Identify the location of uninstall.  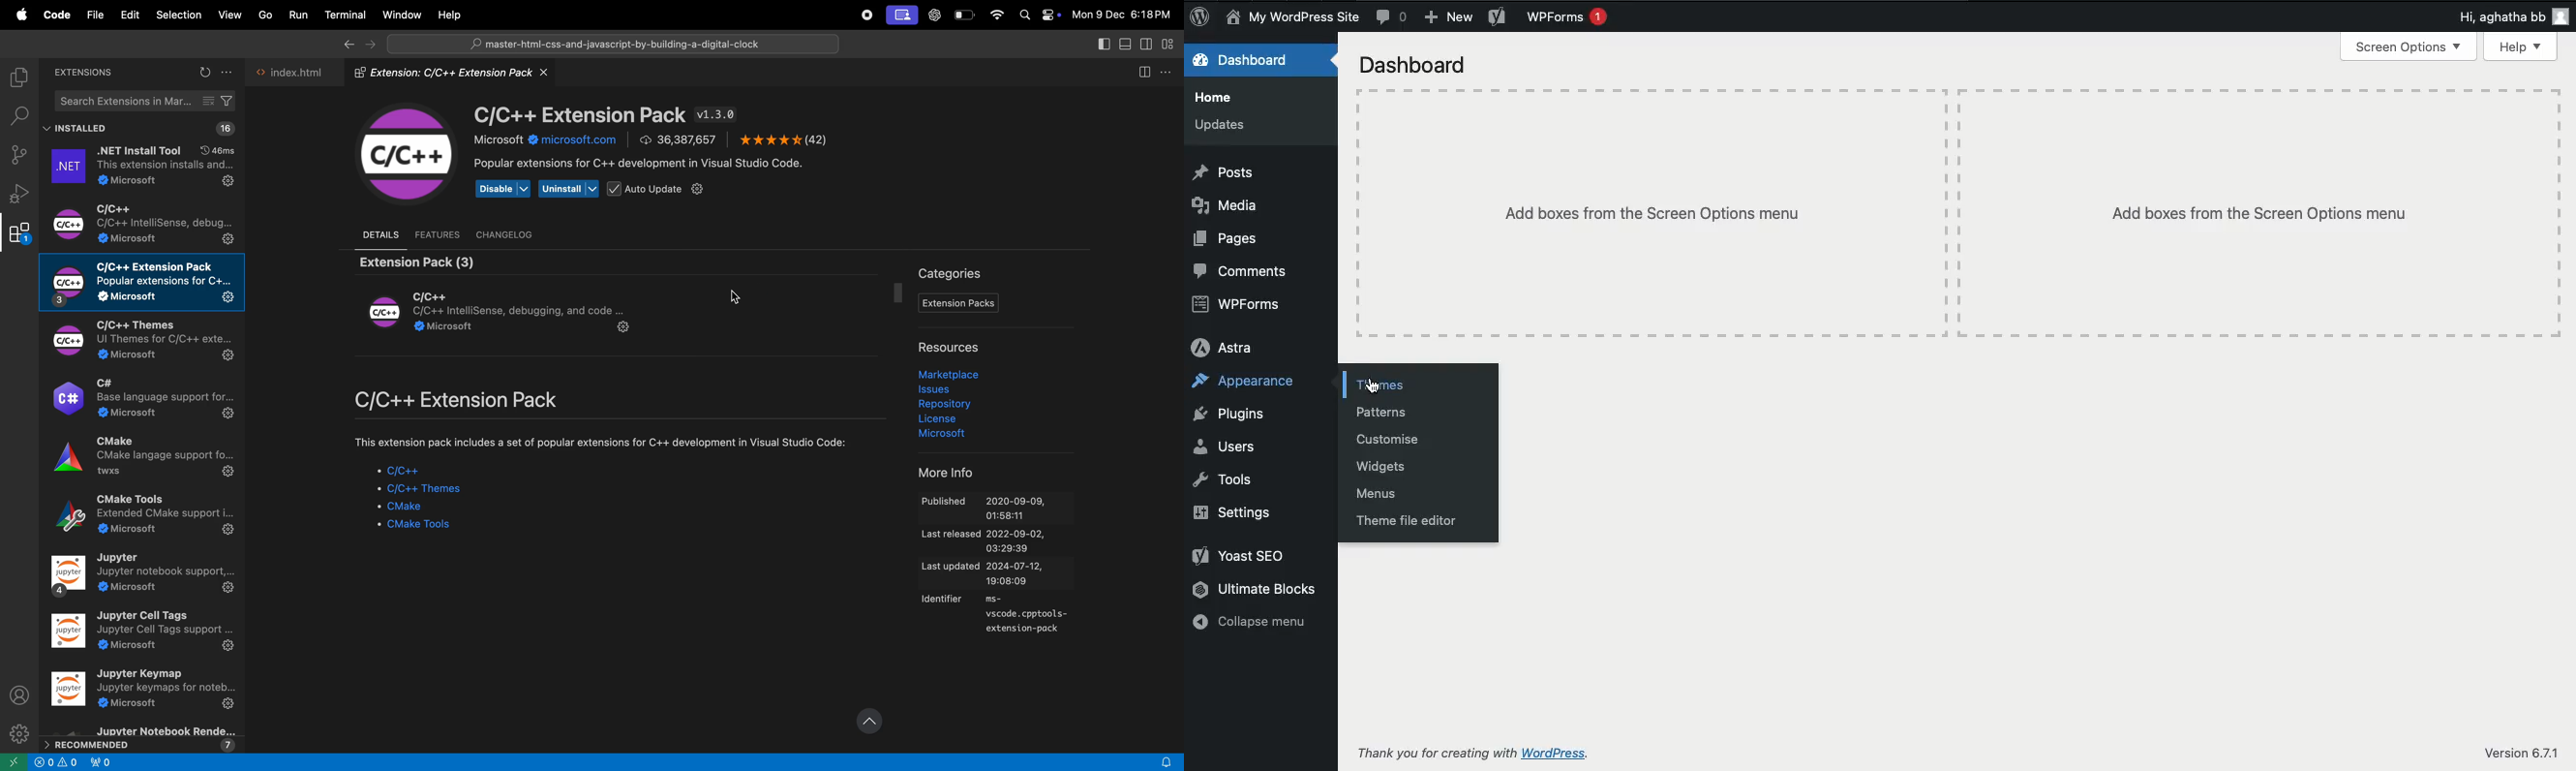
(569, 189).